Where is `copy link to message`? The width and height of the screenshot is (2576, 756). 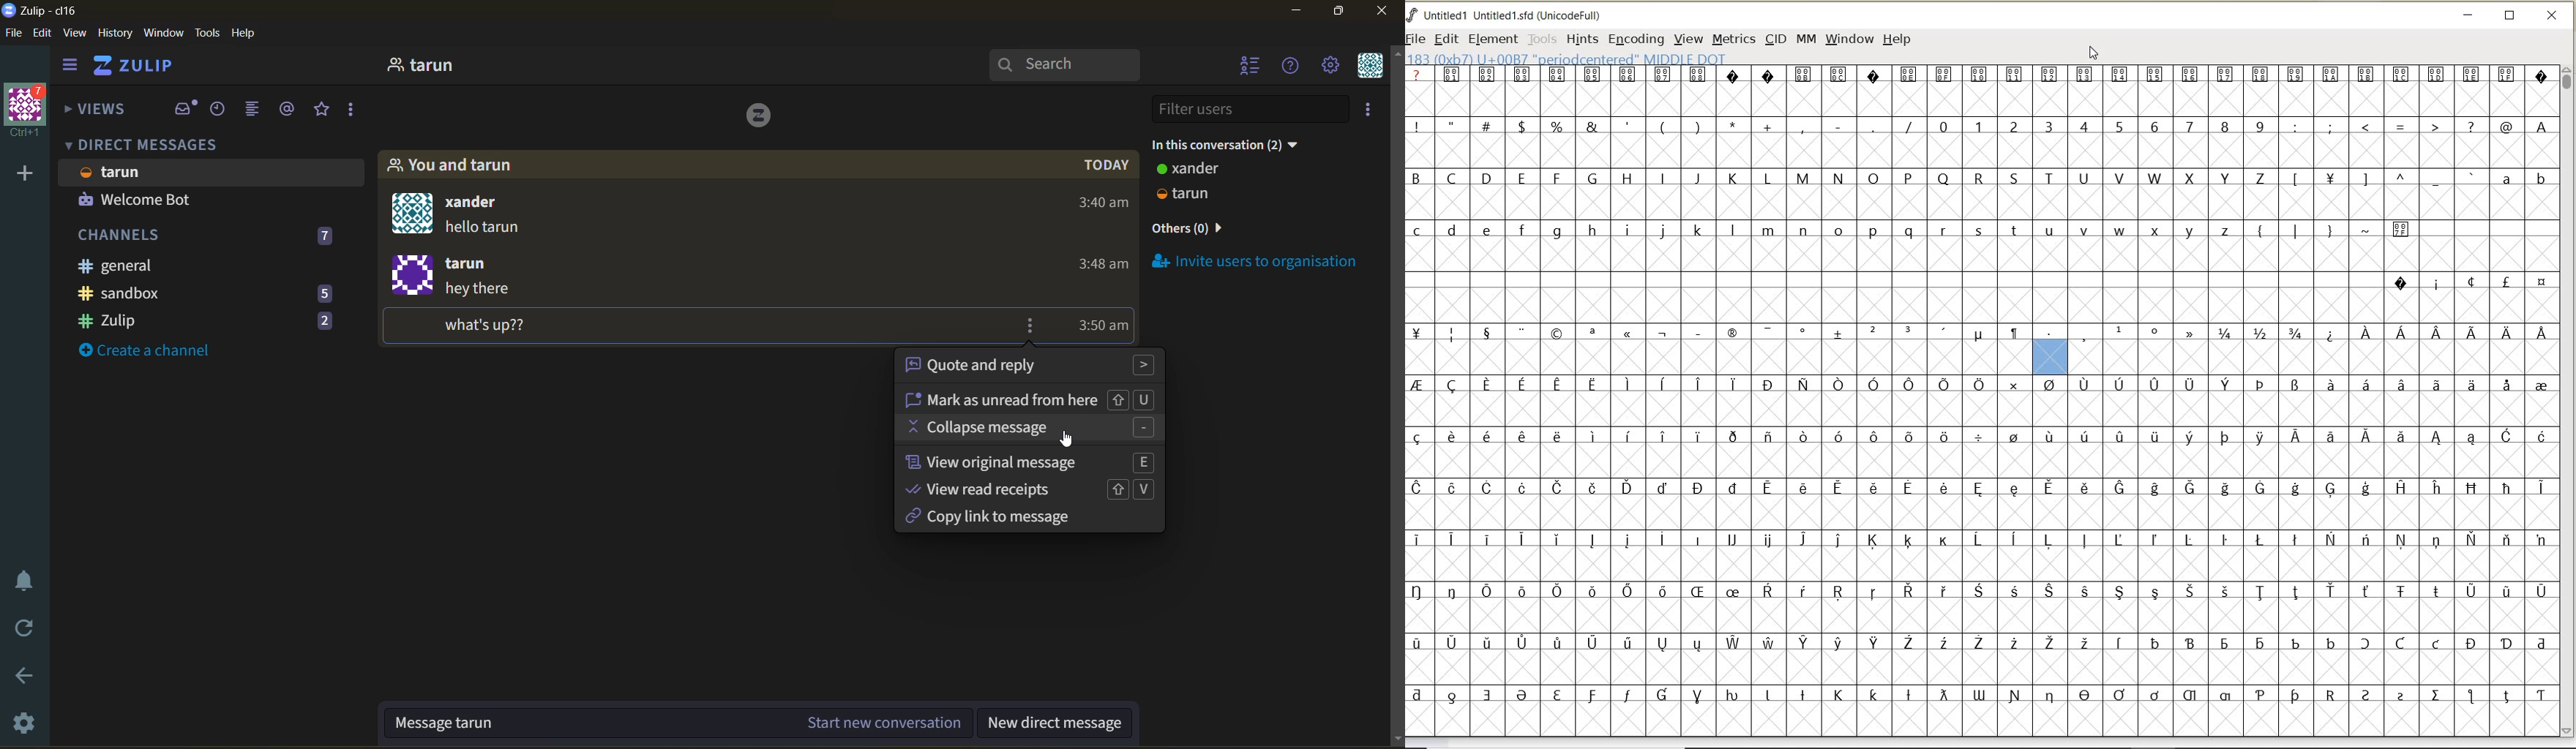 copy link to message is located at coordinates (1013, 519).